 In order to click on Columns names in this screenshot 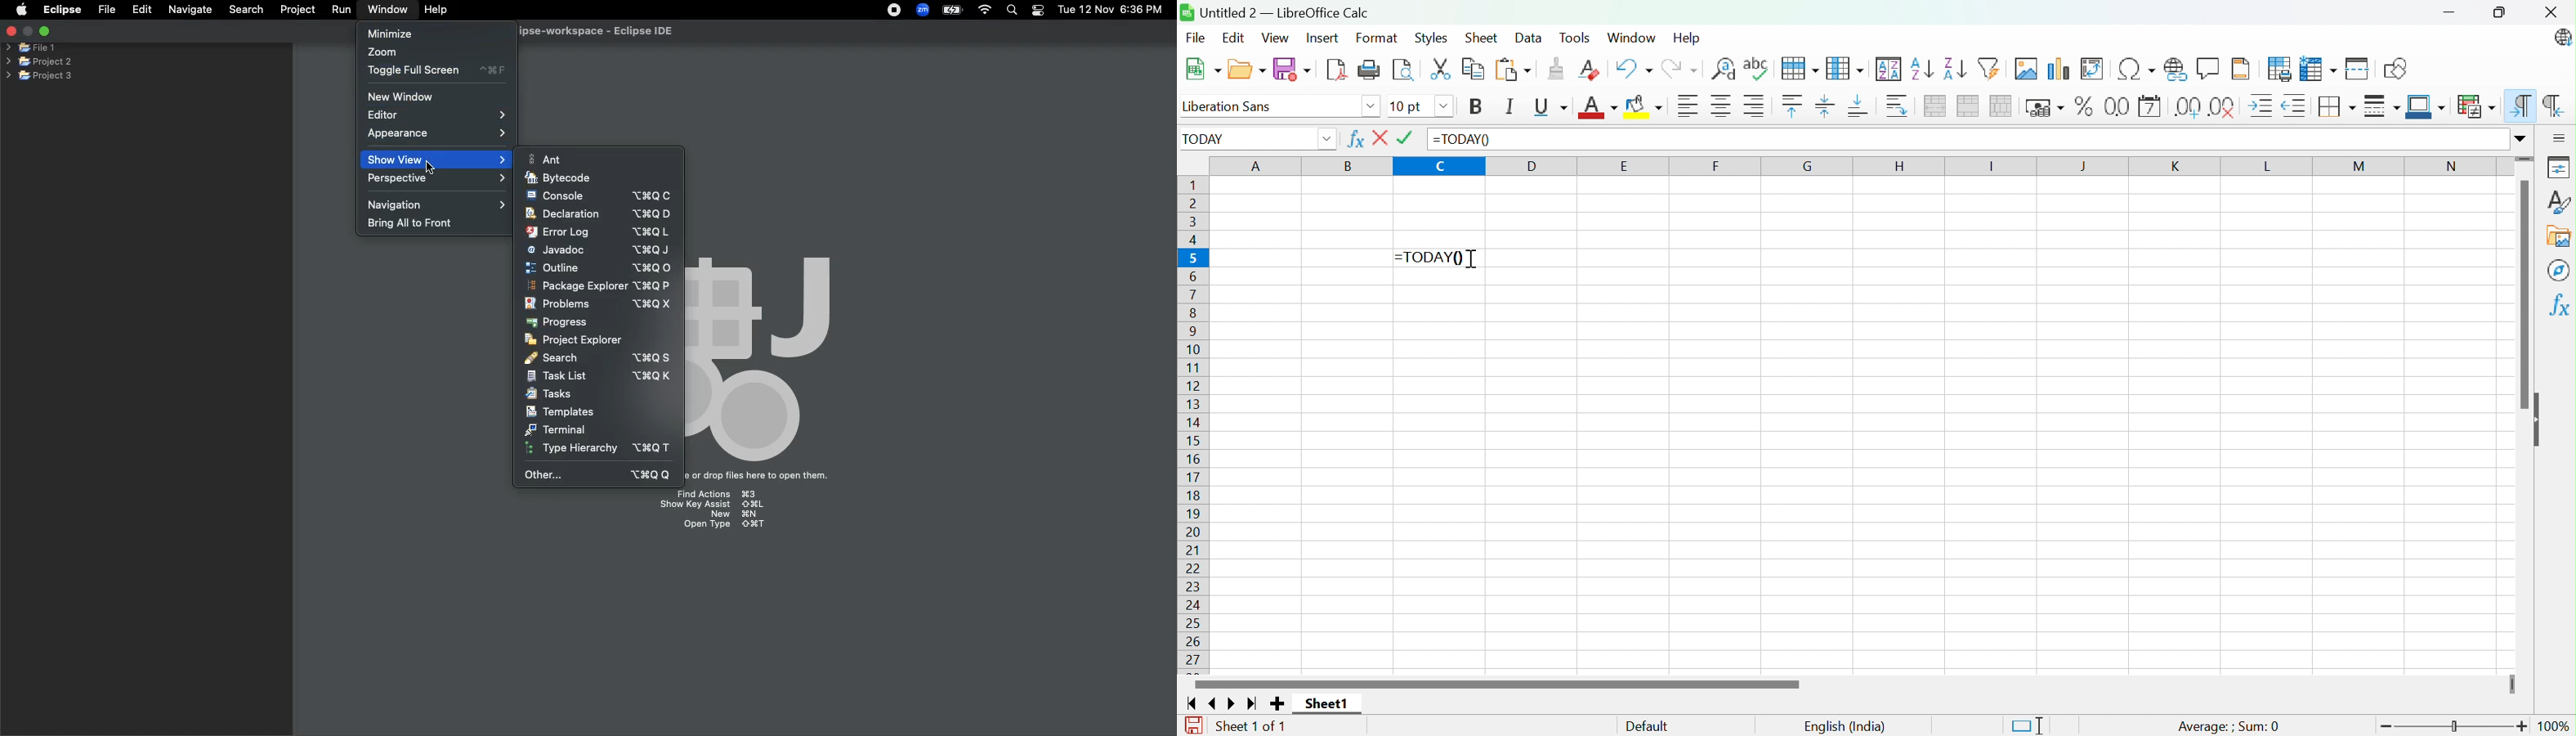, I will do `click(1860, 167)`.